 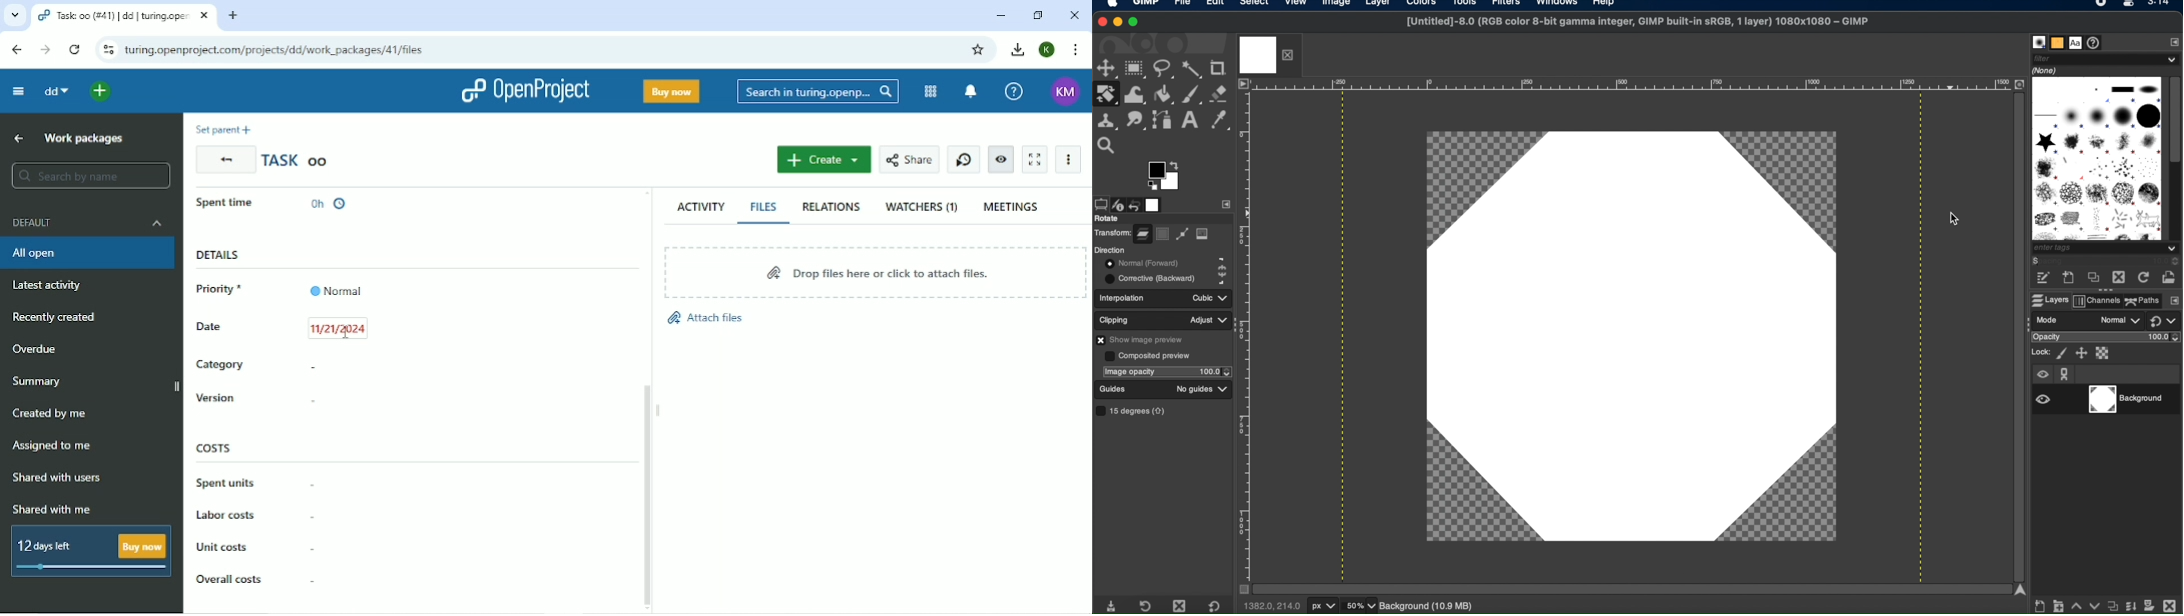 What do you see at coordinates (2066, 374) in the screenshot?
I see `anchor icon` at bounding box center [2066, 374].